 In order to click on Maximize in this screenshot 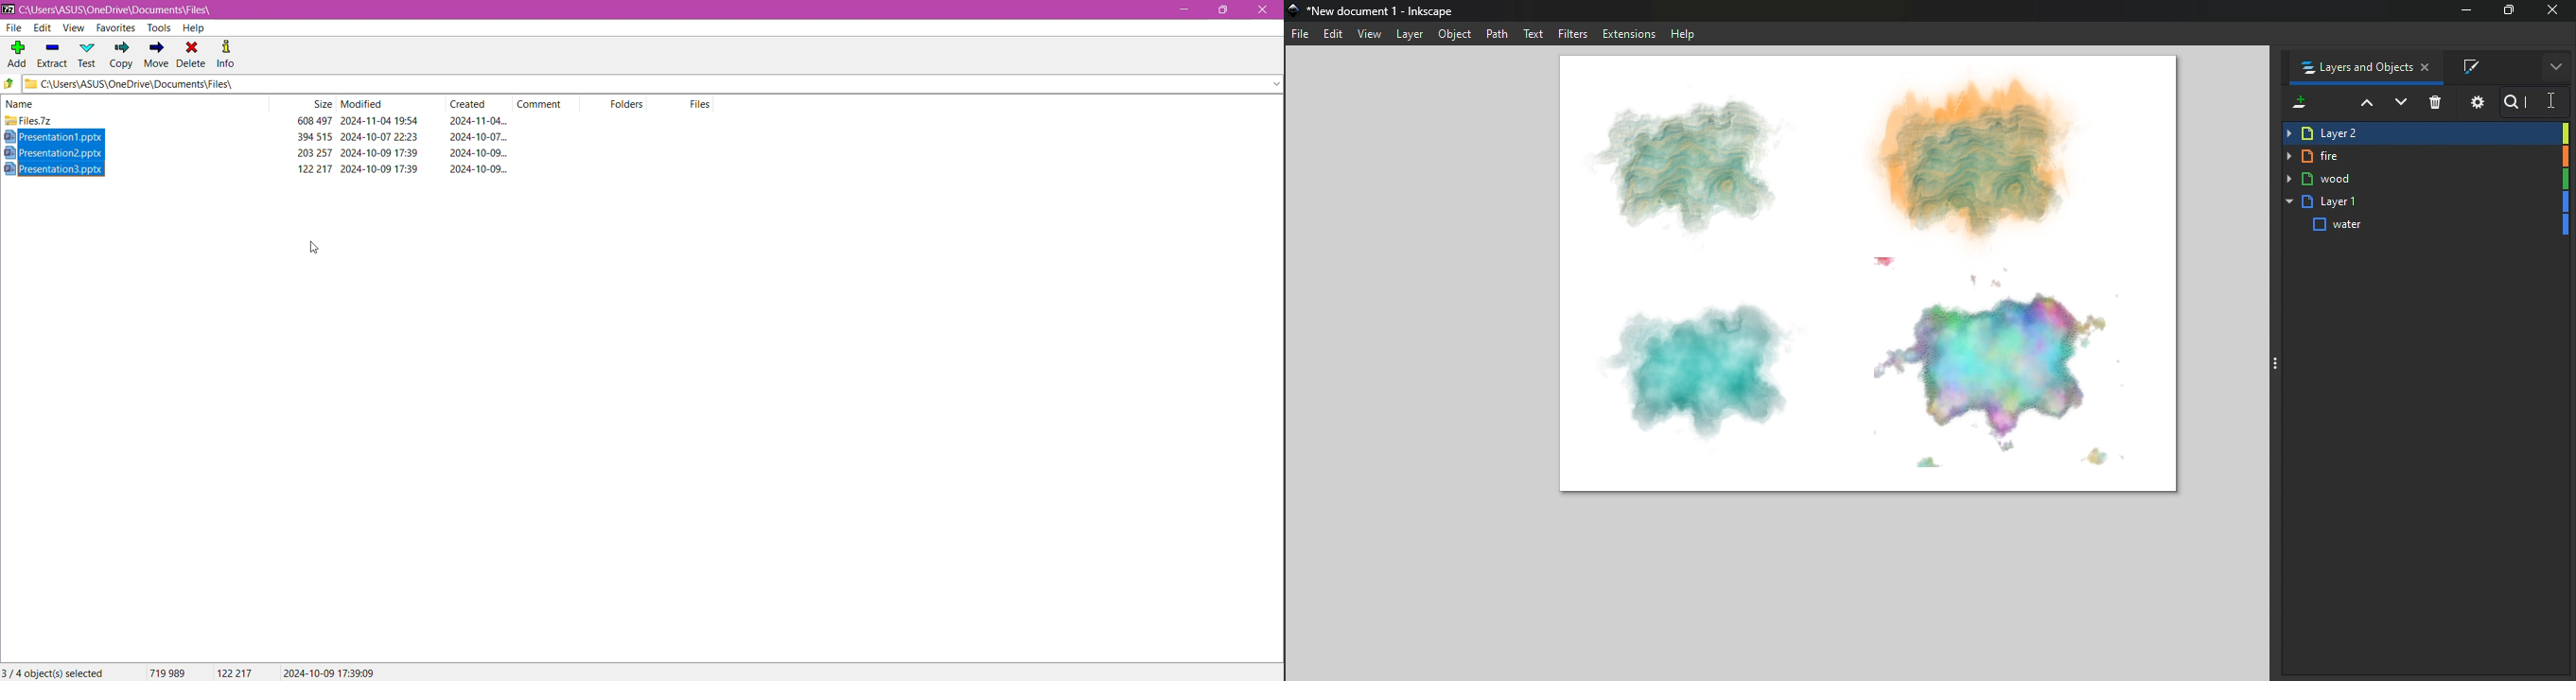, I will do `click(2508, 9)`.